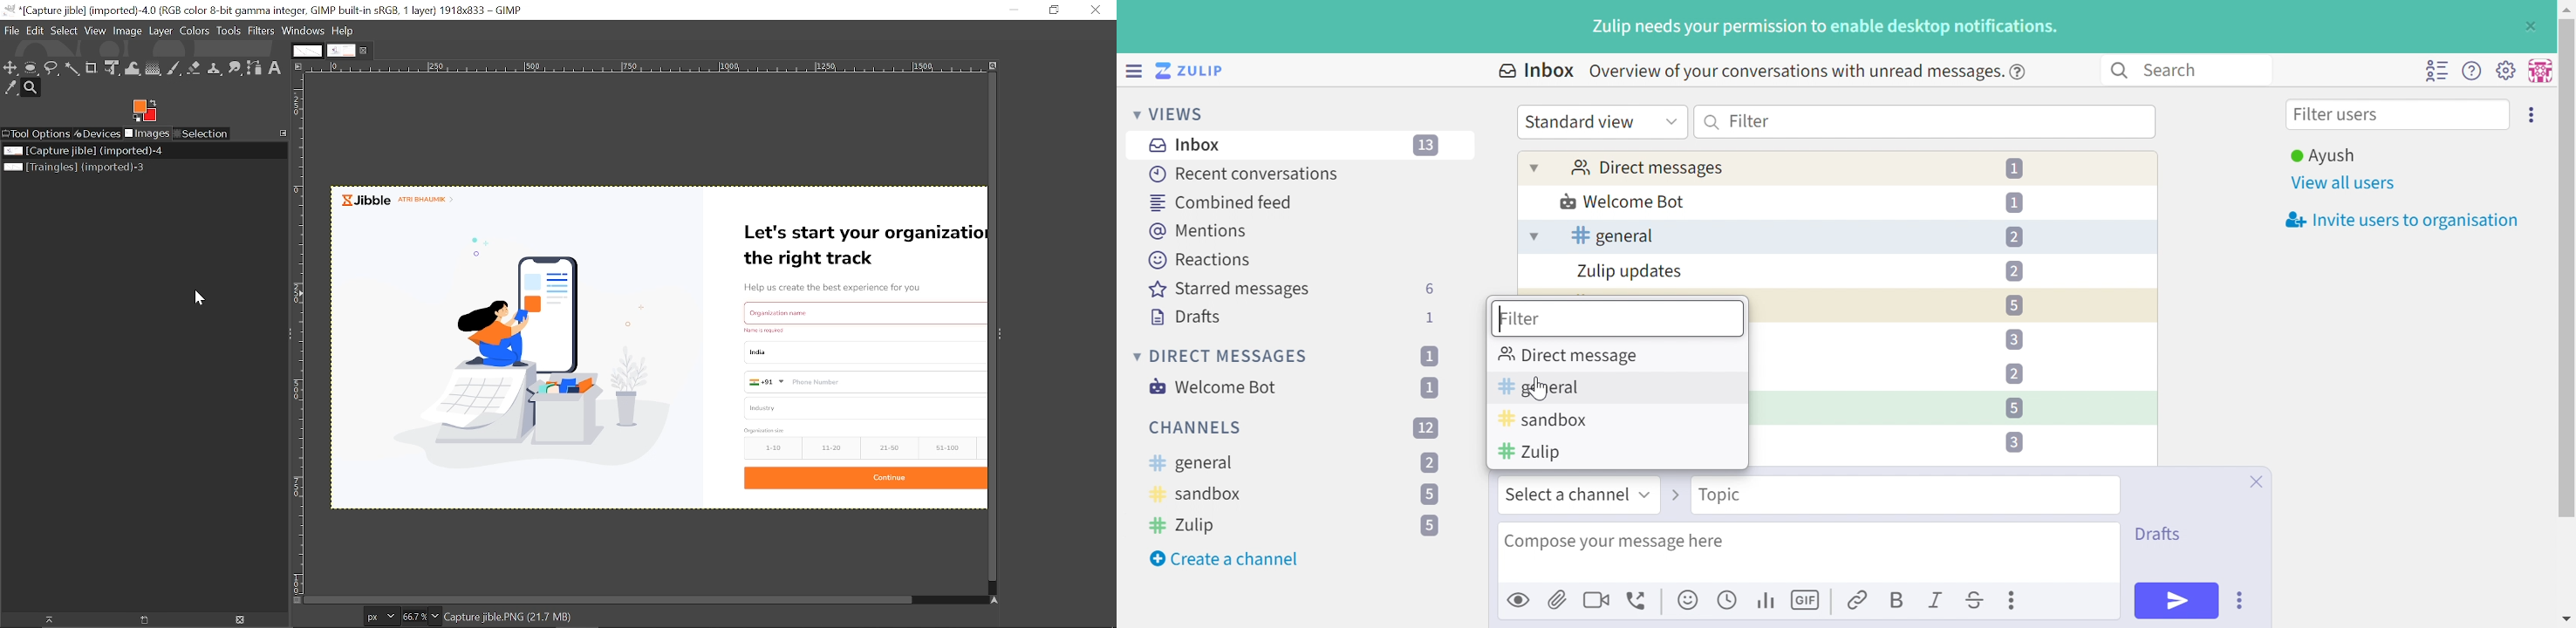  I want to click on Hide user list, so click(2437, 71).